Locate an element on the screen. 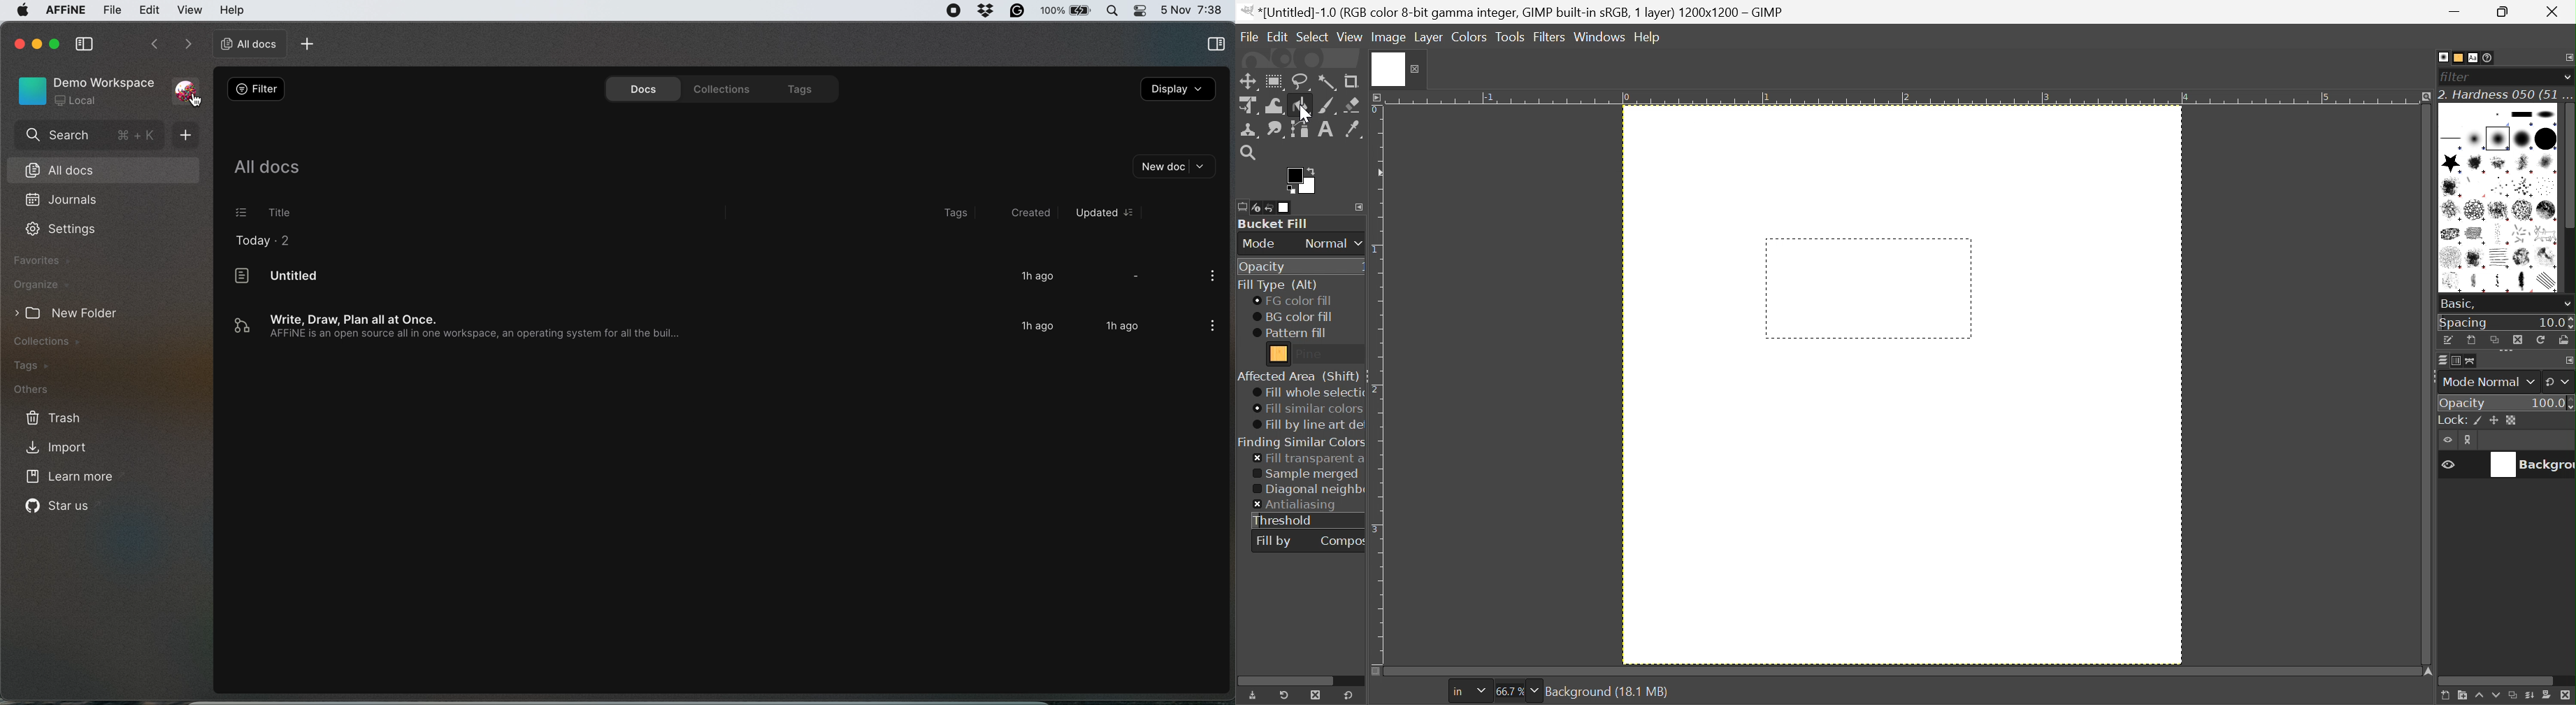 The width and height of the screenshot is (2576, 728). Oils is located at coordinates (2547, 257).